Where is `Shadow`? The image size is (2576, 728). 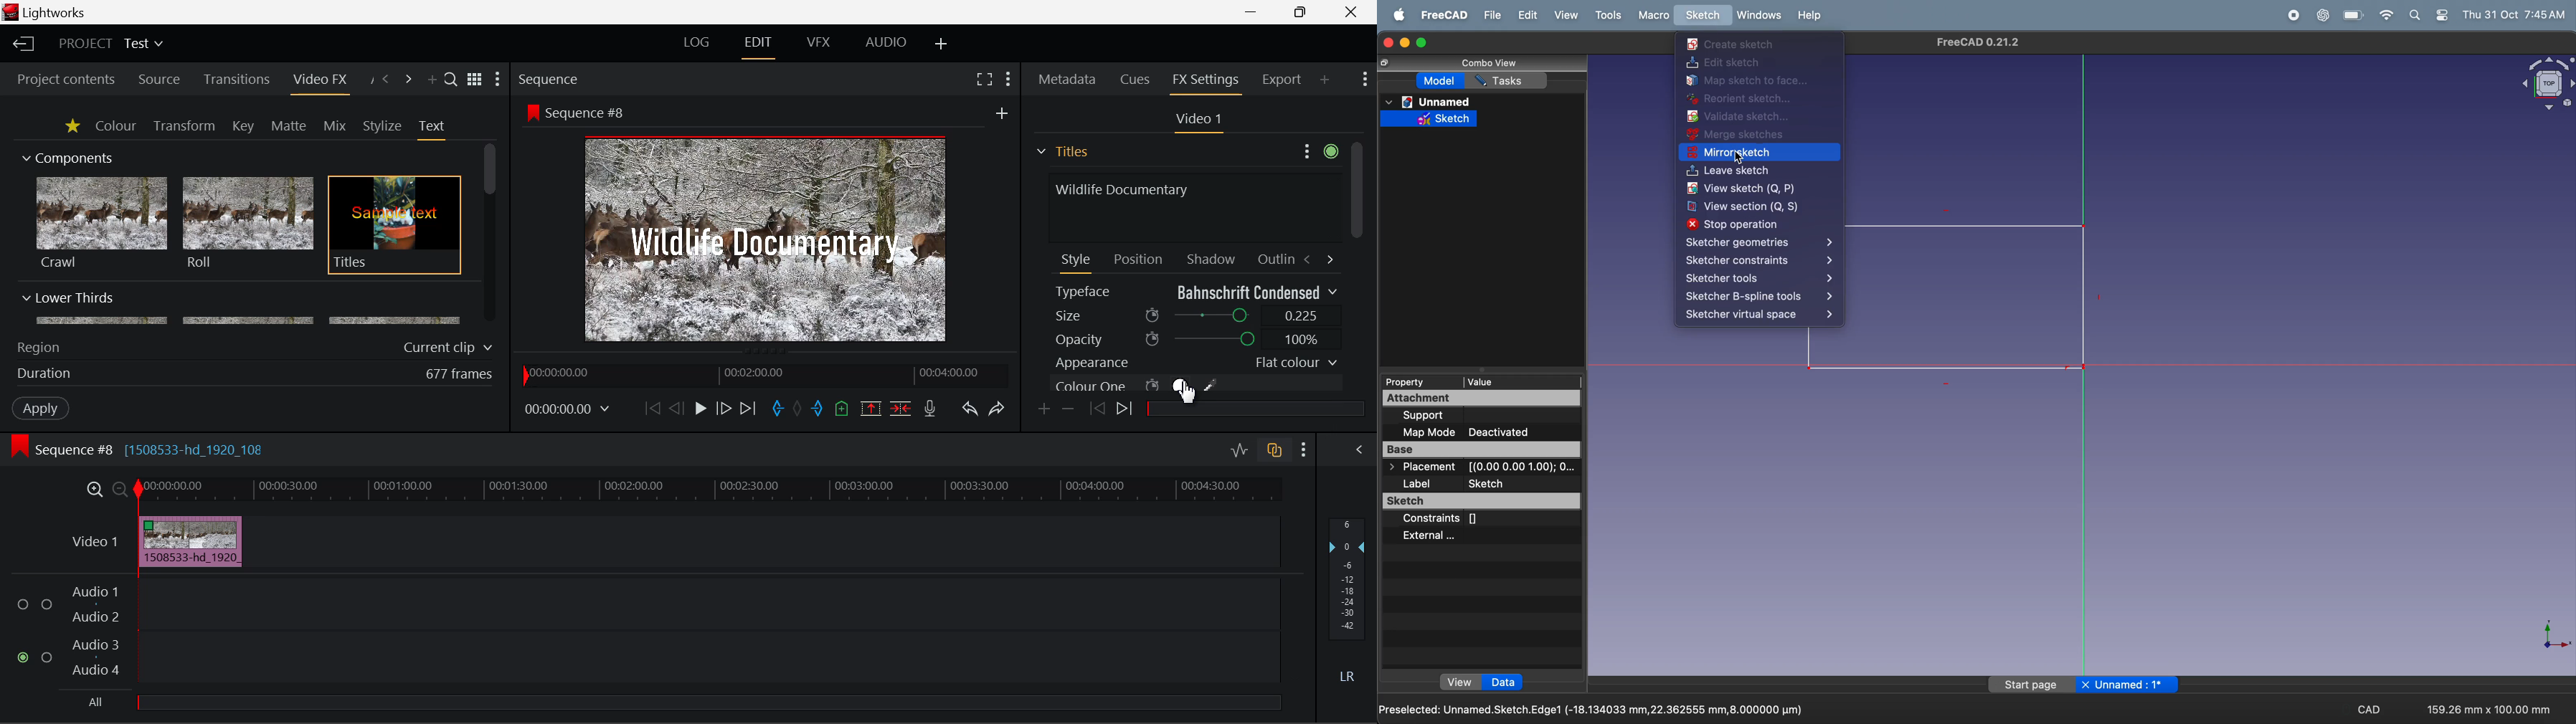 Shadow is located at coordinates (1212, 256).